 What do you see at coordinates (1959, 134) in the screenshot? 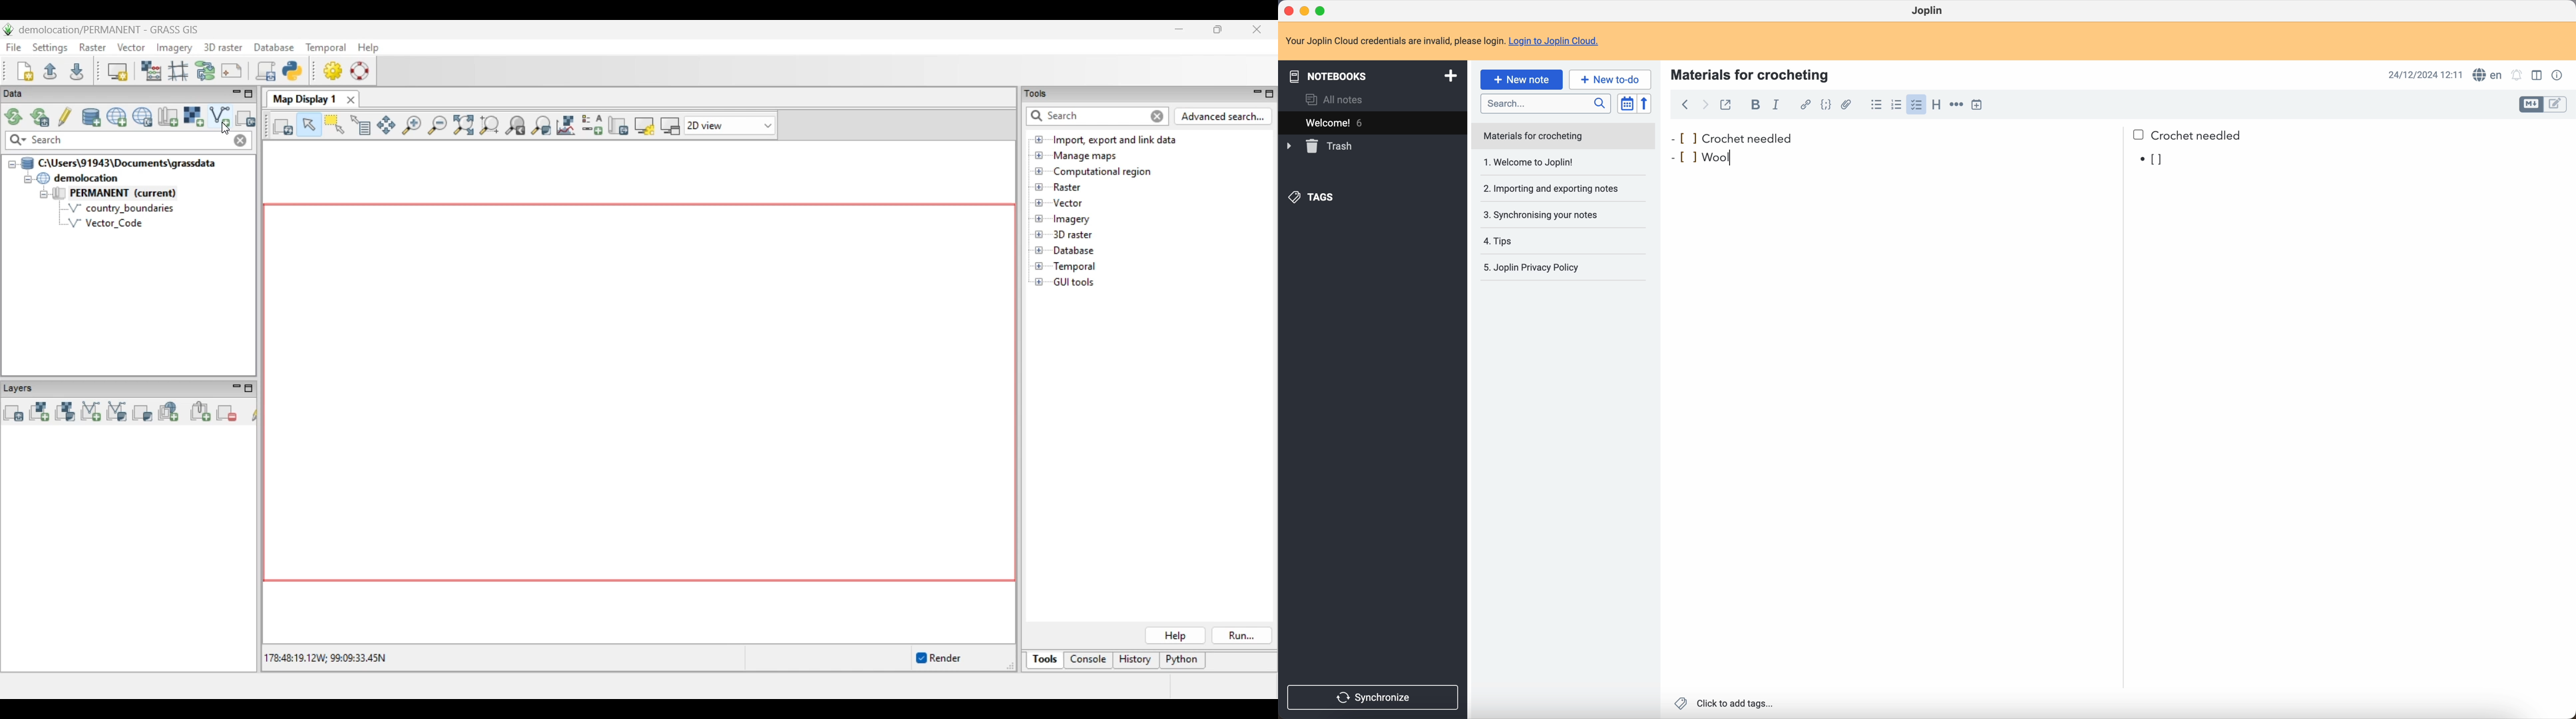
I see `crochet needled` at bounding box center [1959, 134].